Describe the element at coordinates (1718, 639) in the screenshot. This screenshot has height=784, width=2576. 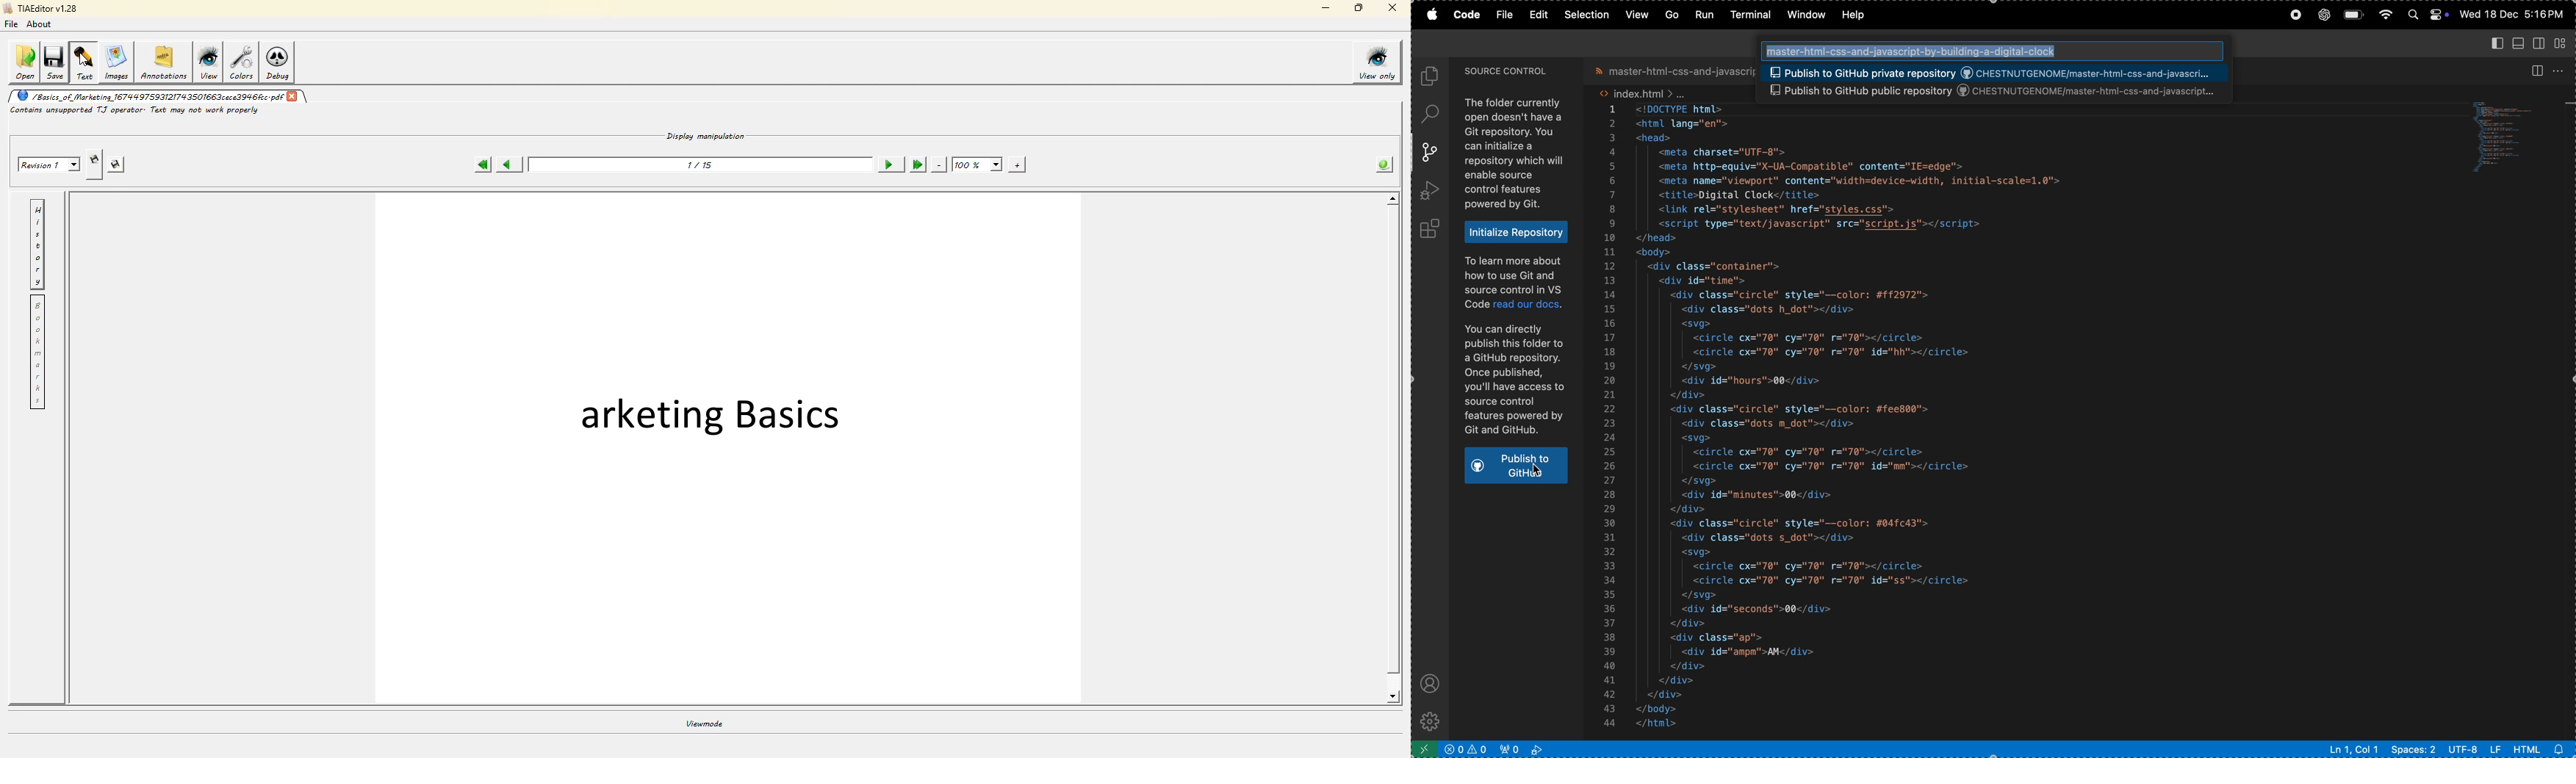
I see `<div class="ap">` at that location.